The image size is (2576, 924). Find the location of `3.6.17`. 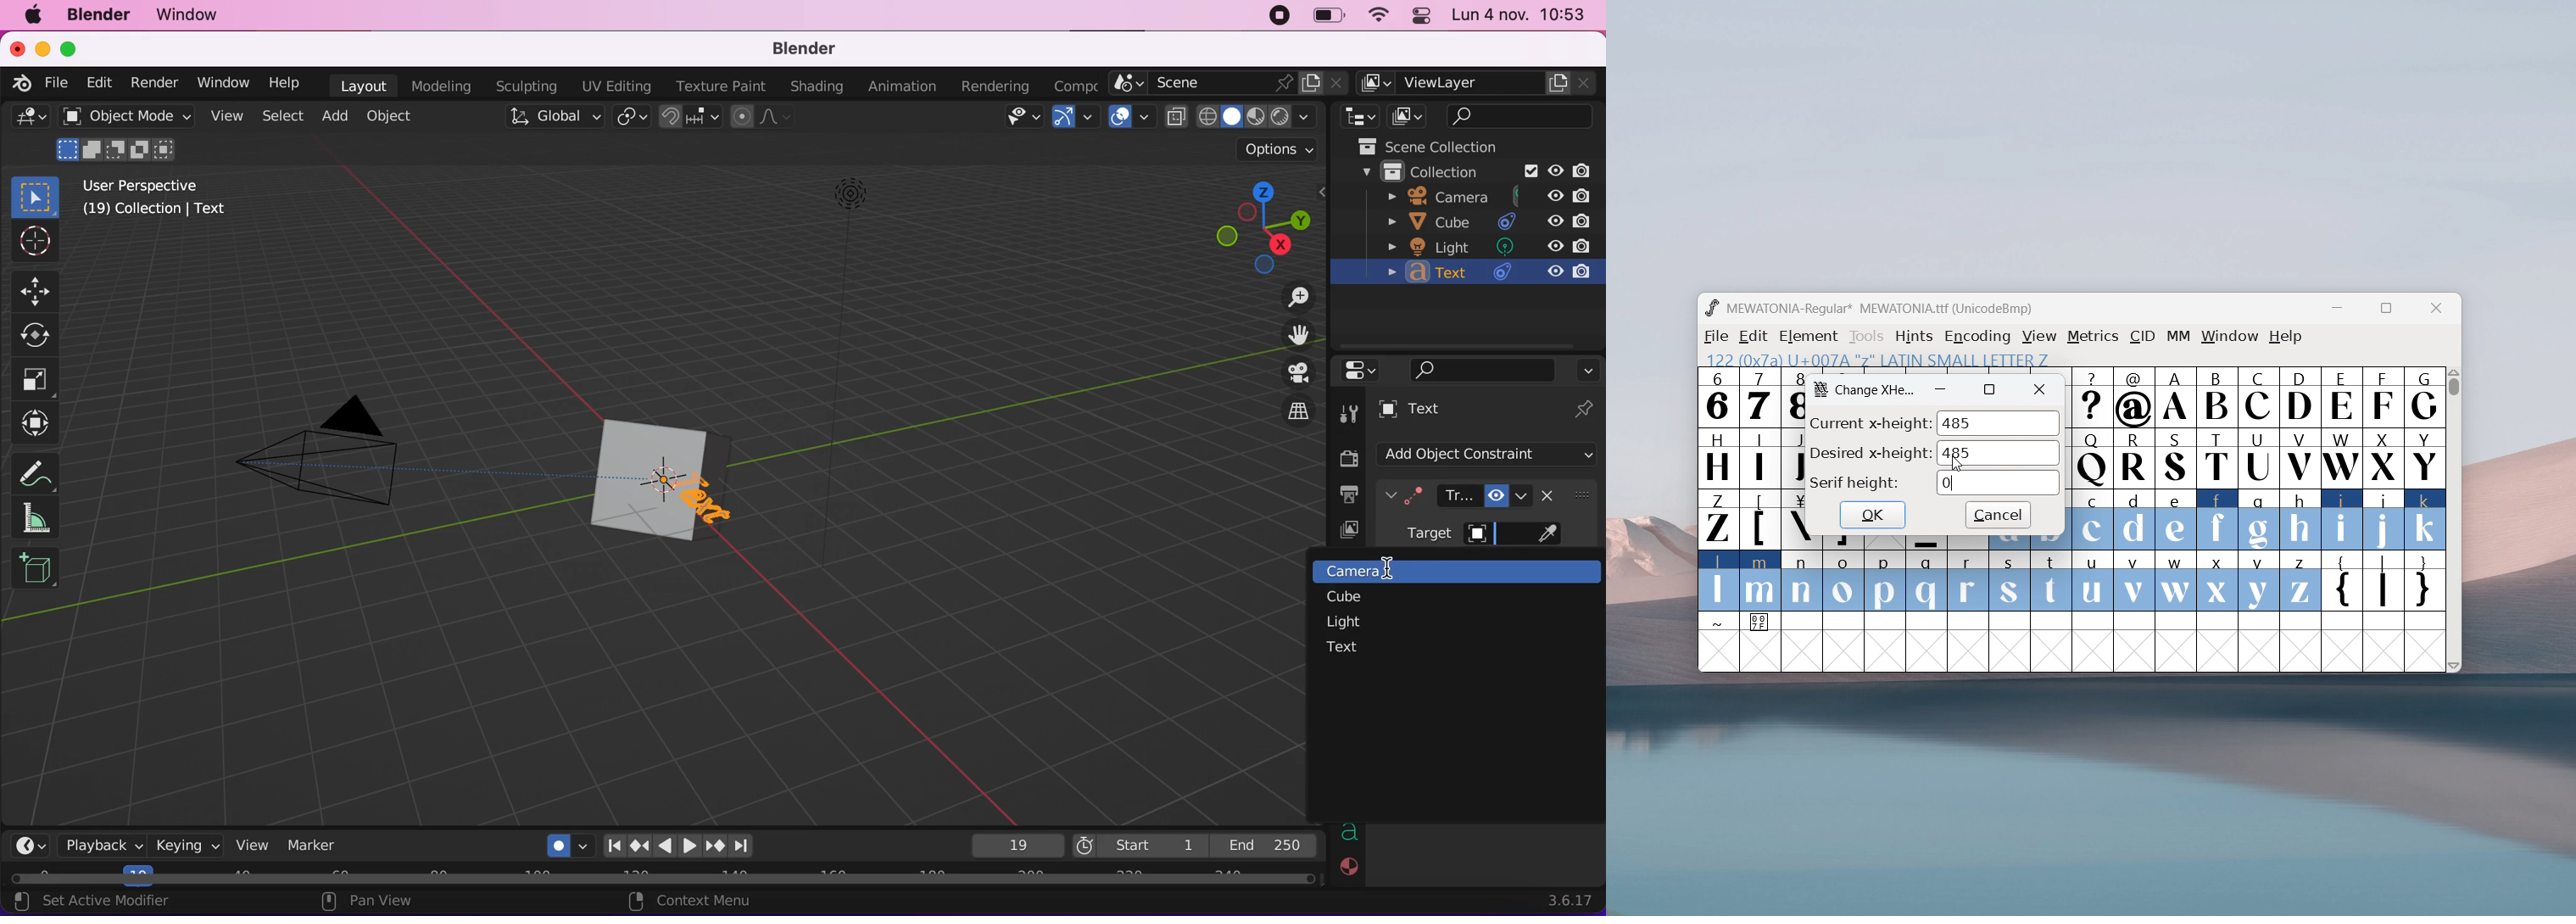

3.6.17 is located at coordinates (1570, 898).